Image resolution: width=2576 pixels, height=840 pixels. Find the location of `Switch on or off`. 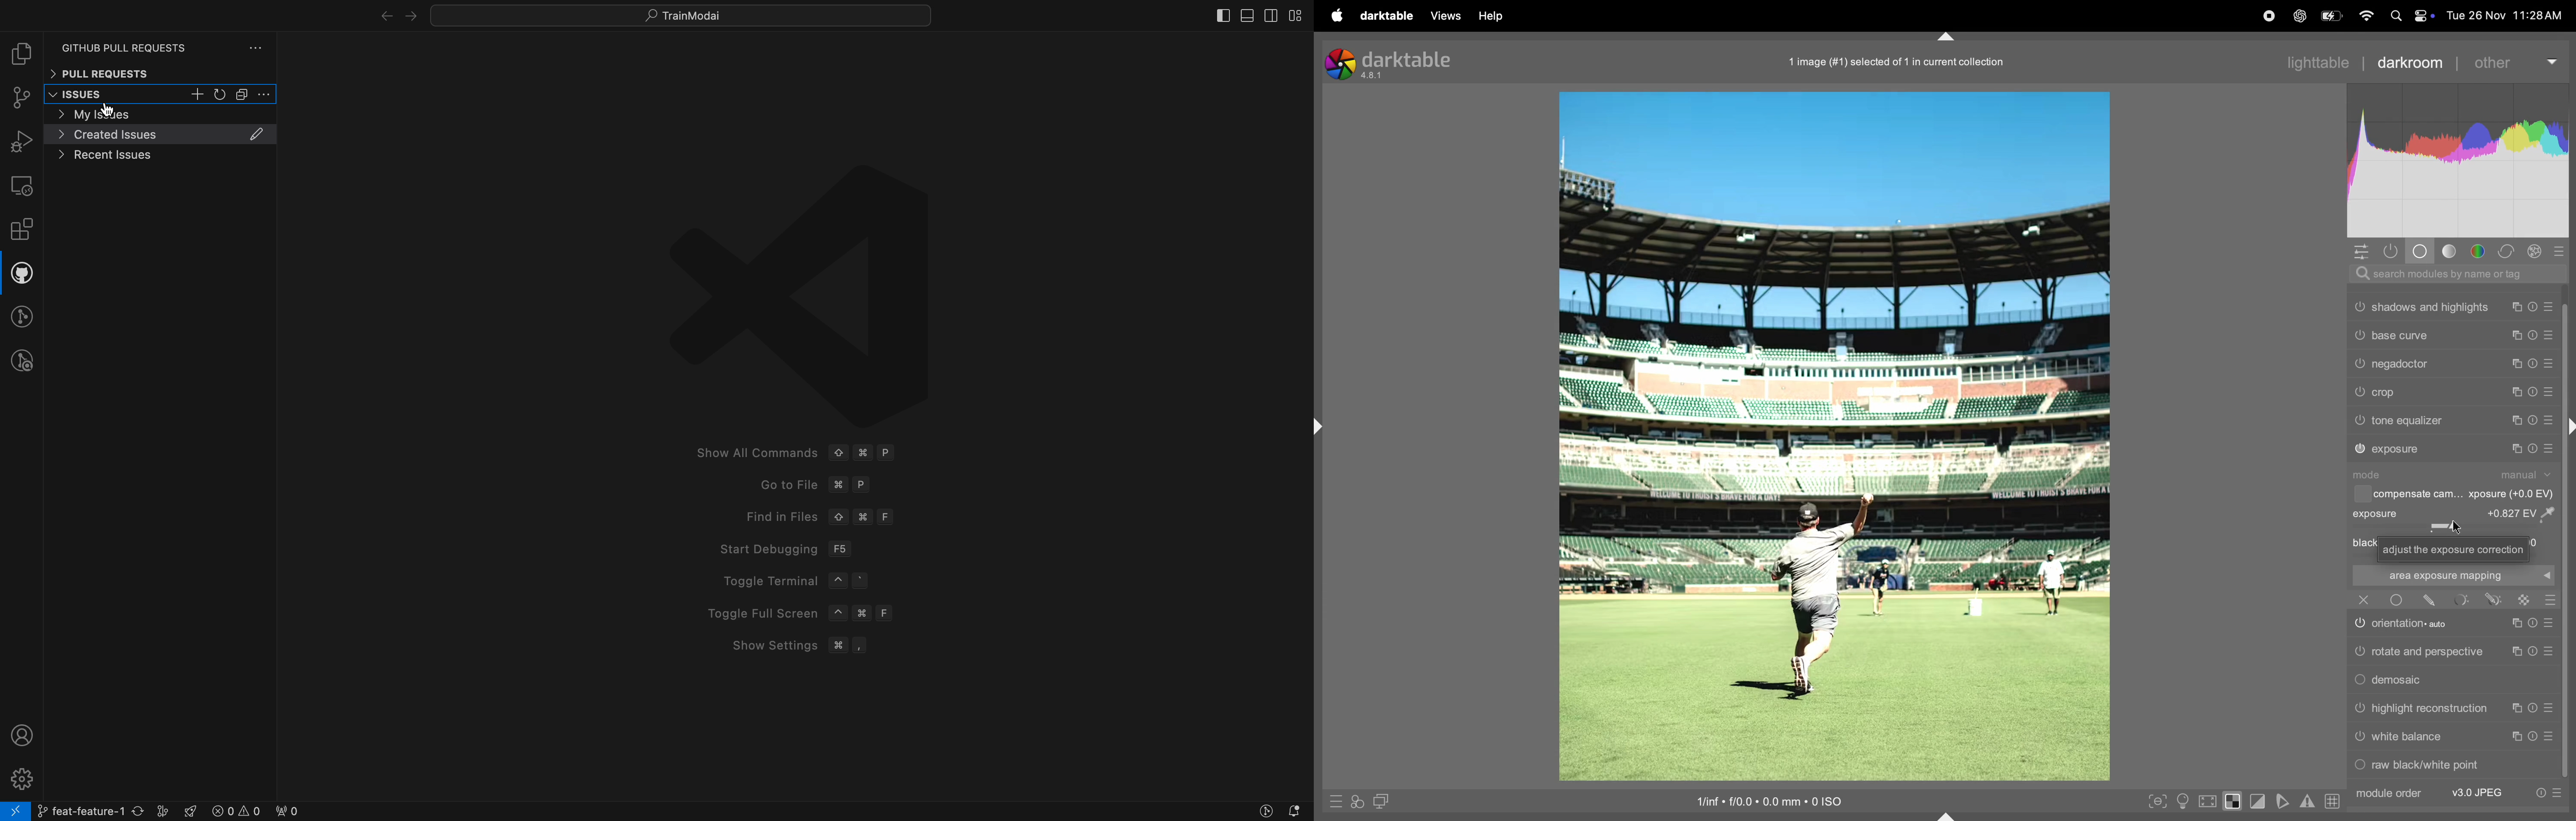

Switch on or off is located at coordinates (2359, 334).